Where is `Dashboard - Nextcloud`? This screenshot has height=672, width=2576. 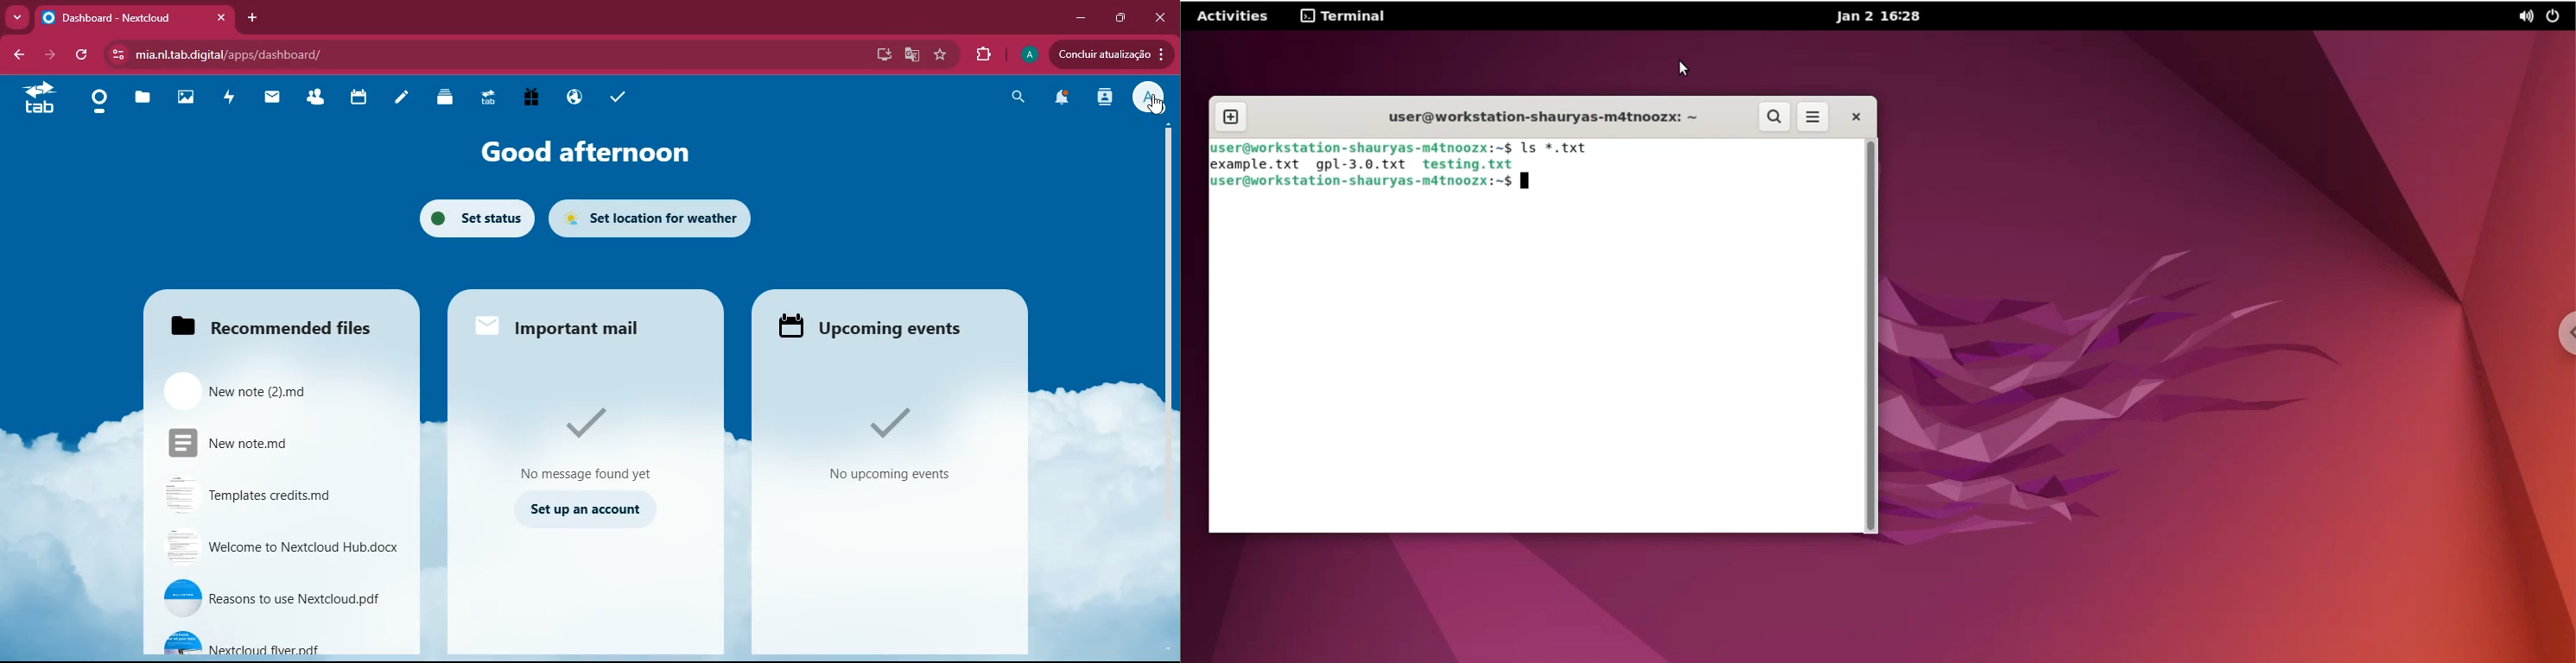 Dashboard - Nextcloud is located at coordinates (136, 18).